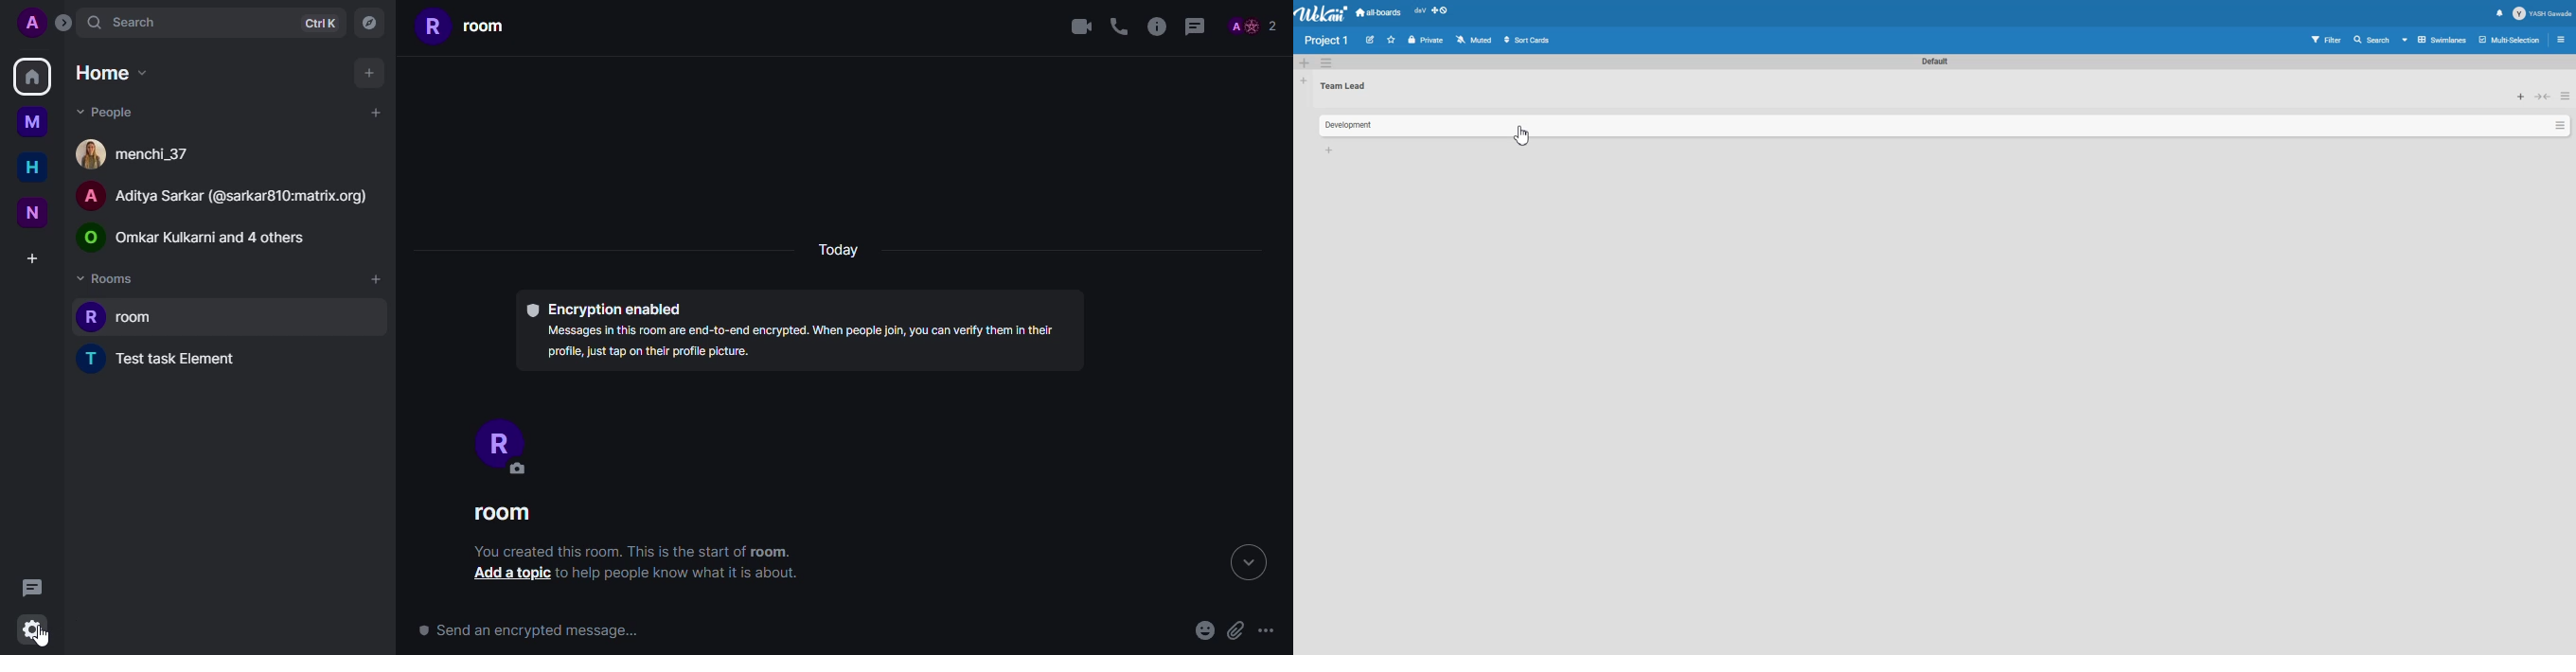 The height and width of the screenshot is (672, 2576). Describe the element at coordinates (840, 250) in the screenshot. I see `today` at that location.